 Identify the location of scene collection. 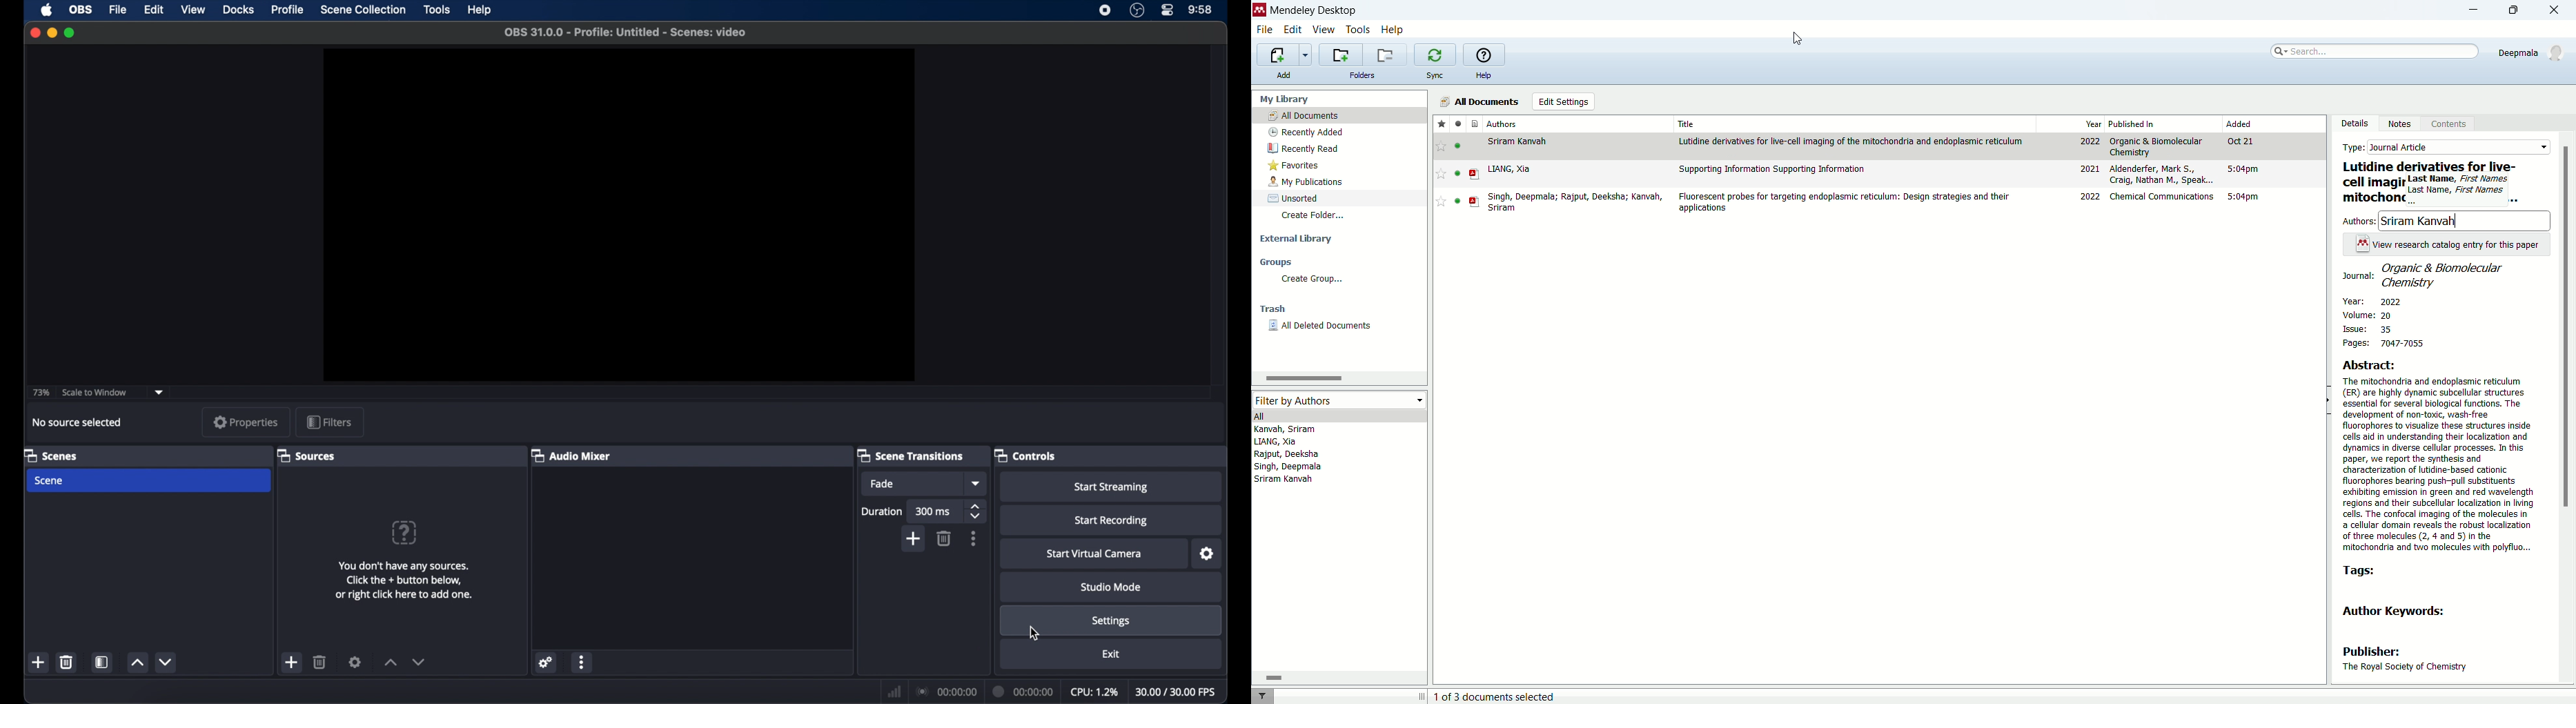
(363, 10).